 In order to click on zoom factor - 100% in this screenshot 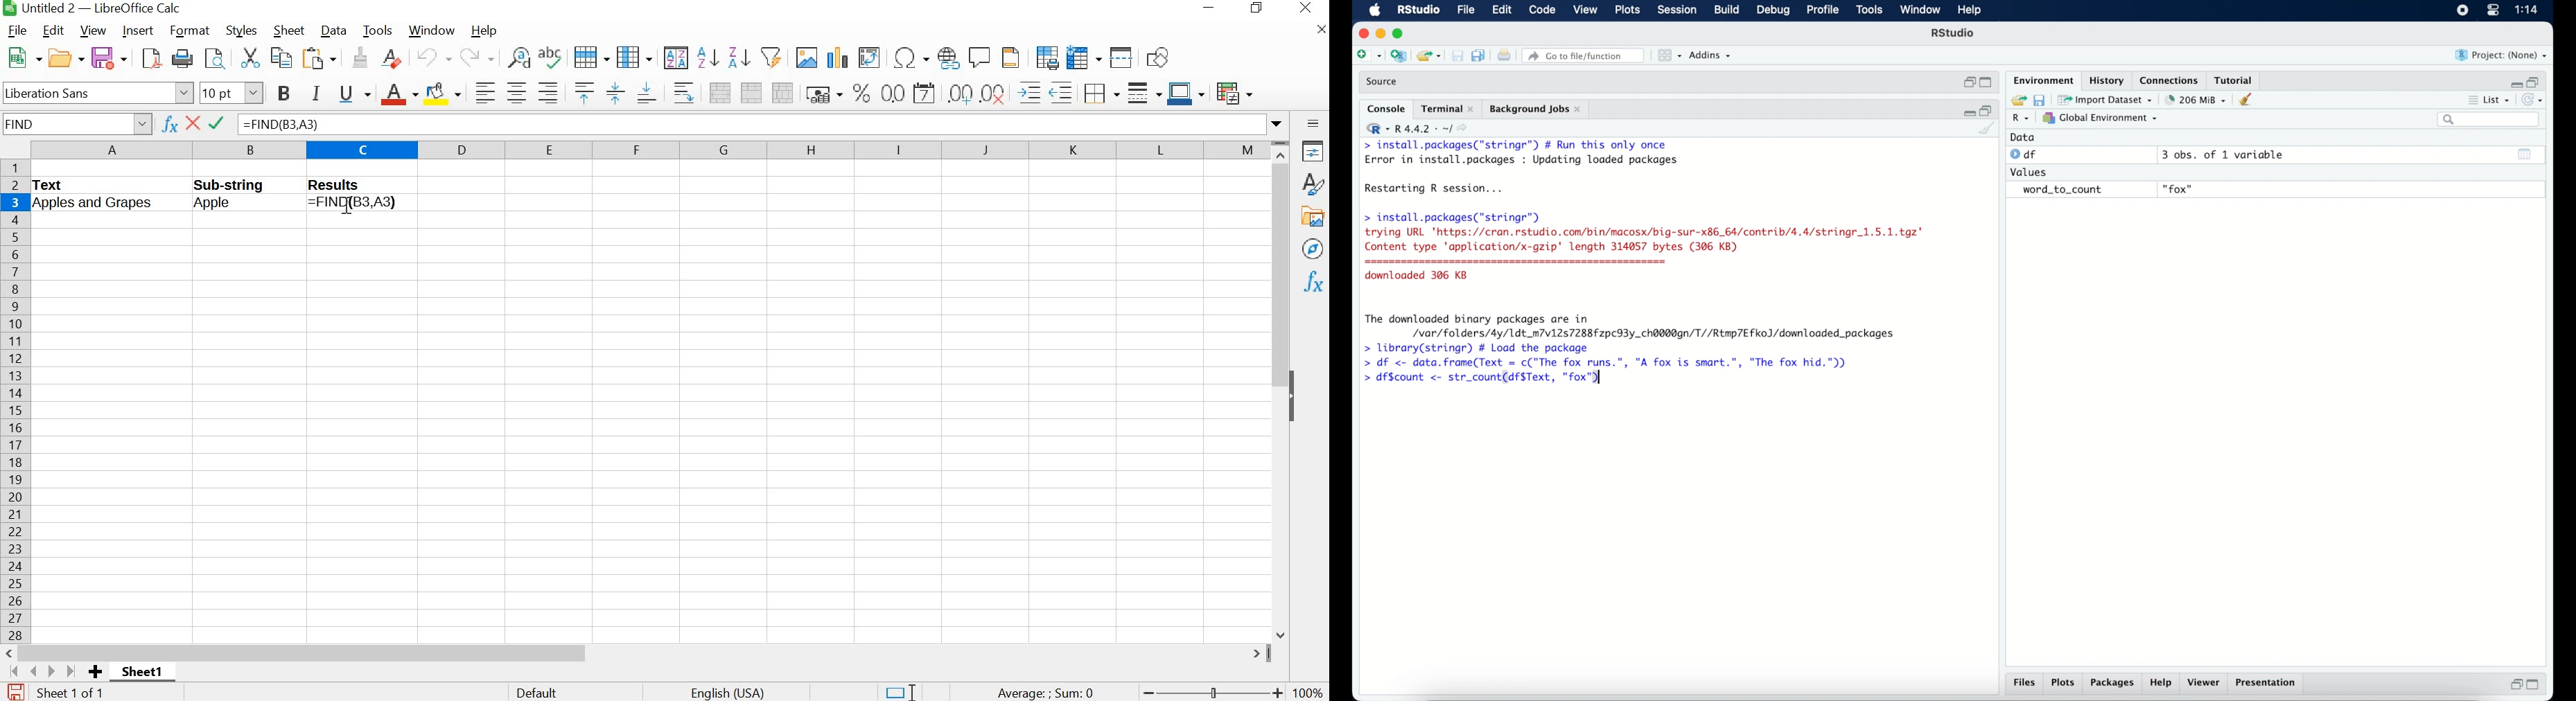, I will do `click(1309, 693)`.